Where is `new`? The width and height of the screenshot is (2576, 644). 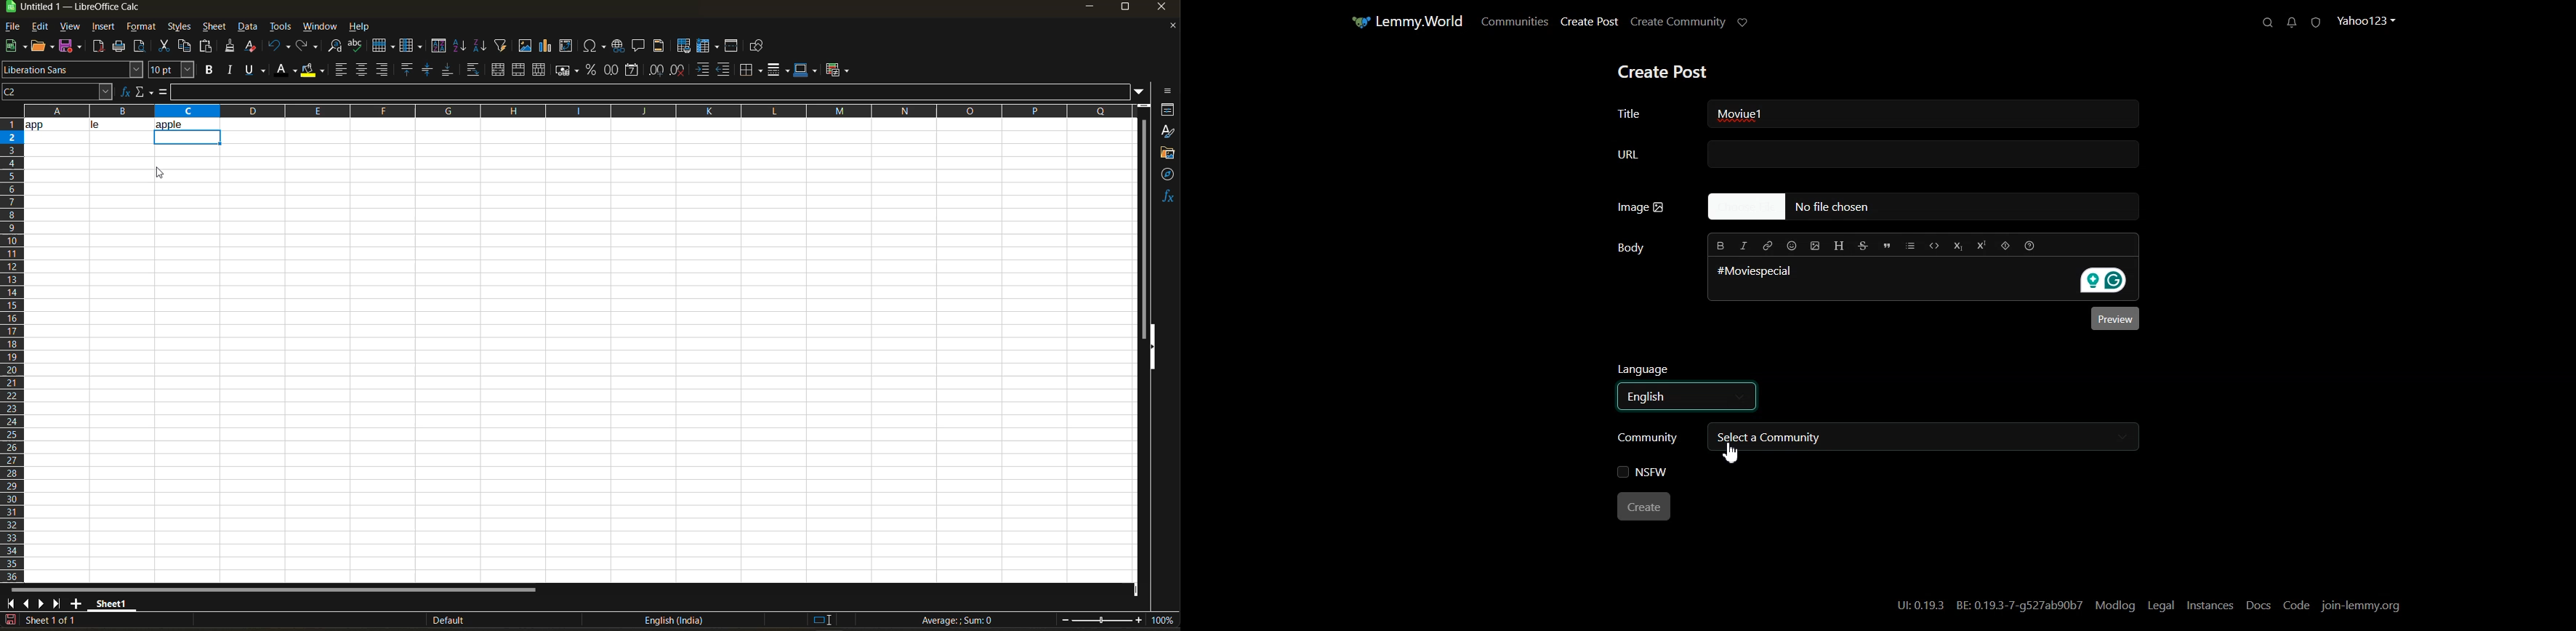 new is located at coordinates (14, 47).